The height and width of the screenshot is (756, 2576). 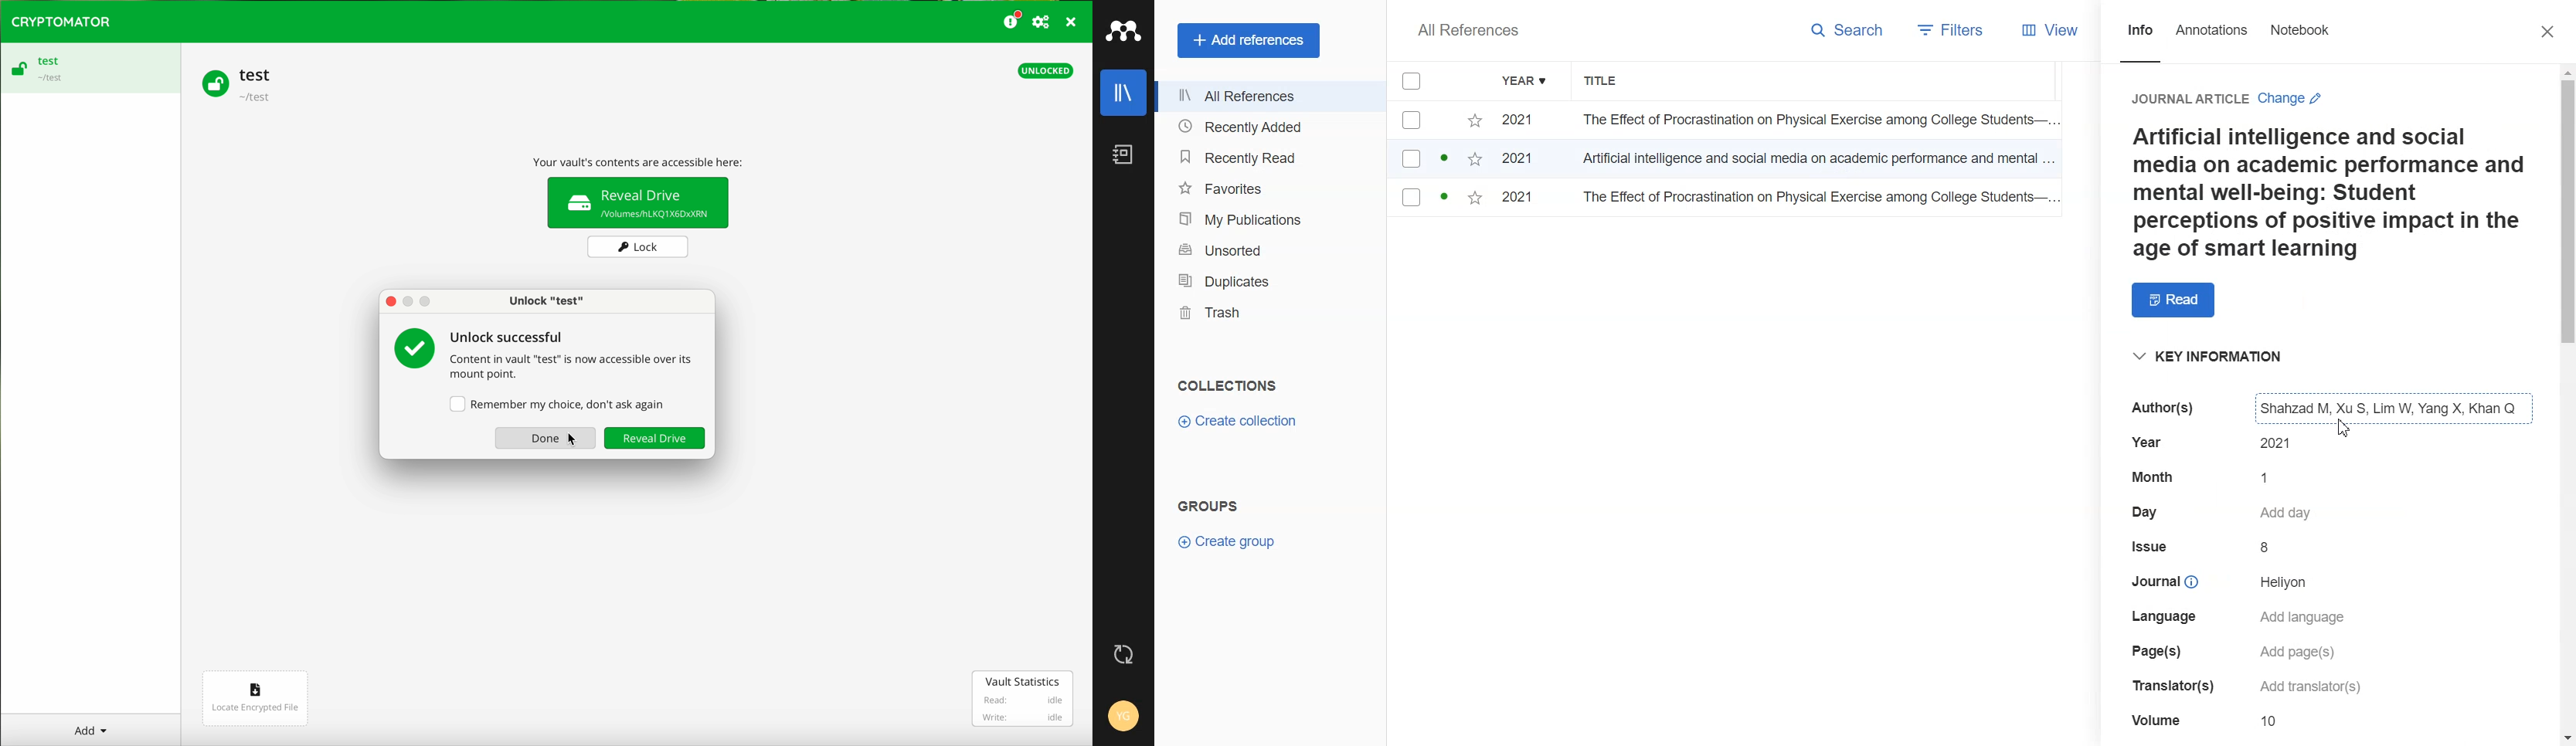 What do you see at coordinates (2058, 31) in the screenshot?
I see `View` at bounding box center [2058, 31].